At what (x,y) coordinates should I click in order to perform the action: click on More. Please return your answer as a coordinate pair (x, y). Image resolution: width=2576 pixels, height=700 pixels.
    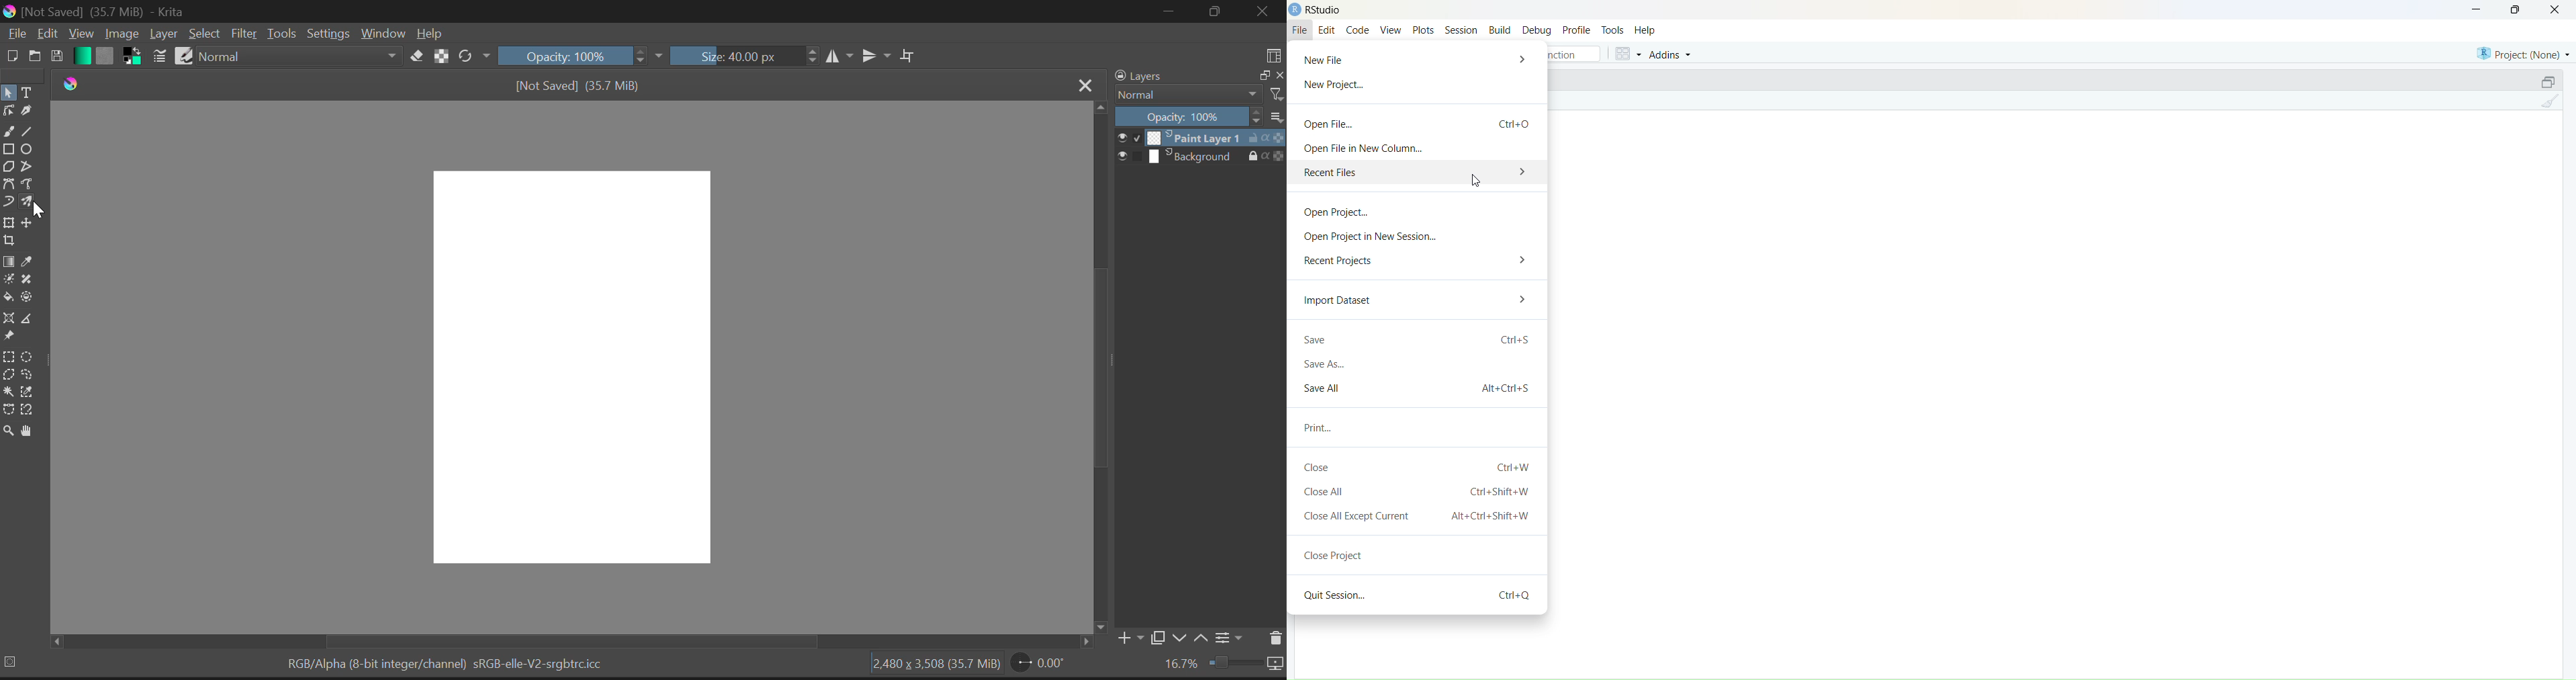
    Looking at the image, I should click on (1523, 170).